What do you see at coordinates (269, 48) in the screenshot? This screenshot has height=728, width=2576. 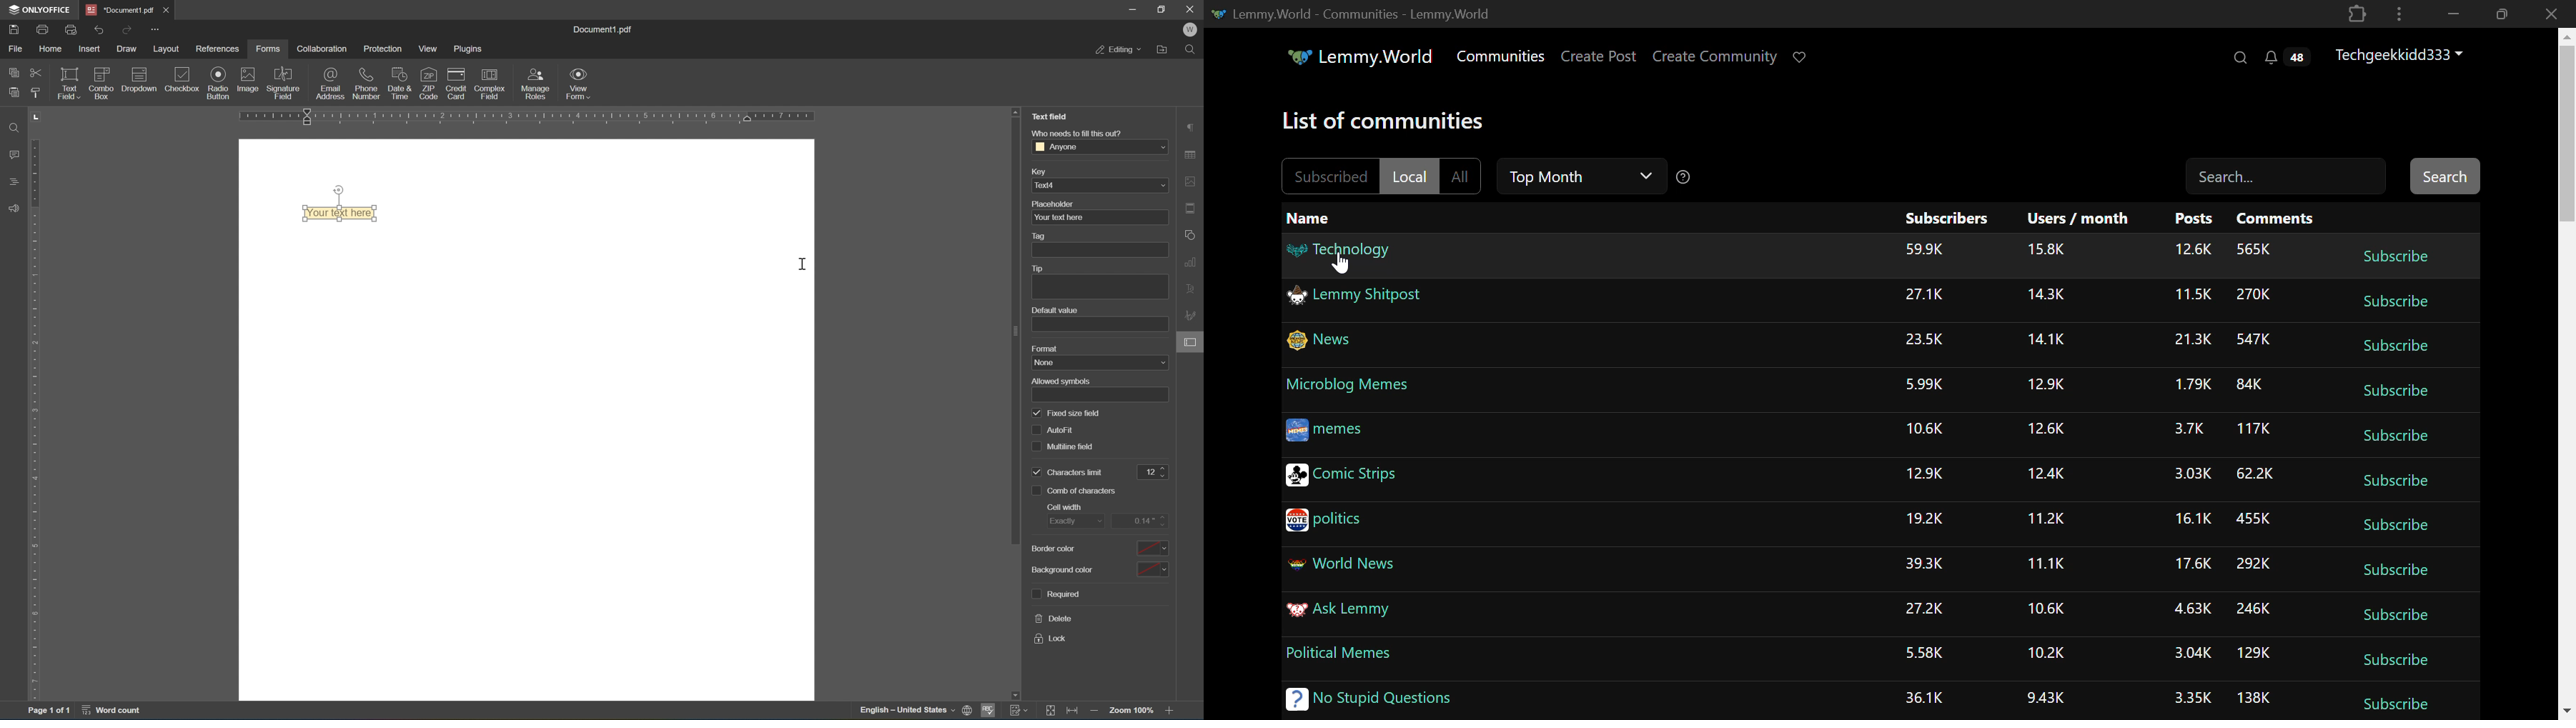 I see `forms` at bounding box center [269, 48].